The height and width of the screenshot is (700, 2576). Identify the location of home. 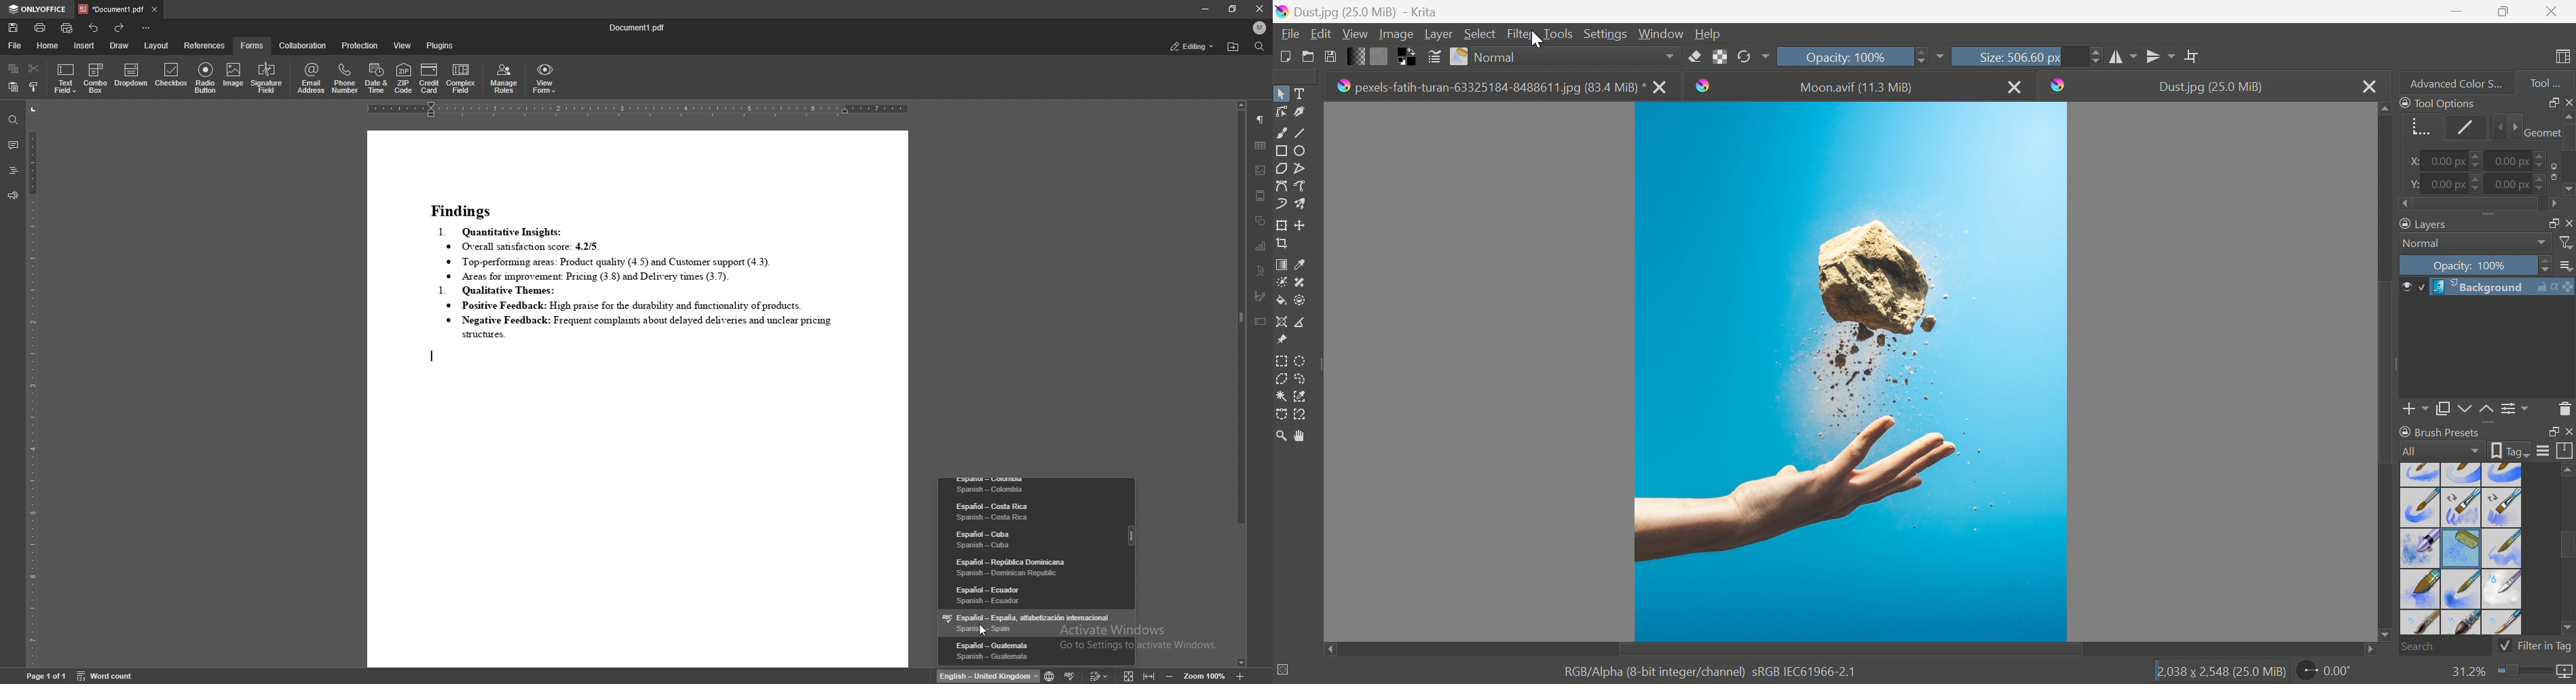
(48, 46).